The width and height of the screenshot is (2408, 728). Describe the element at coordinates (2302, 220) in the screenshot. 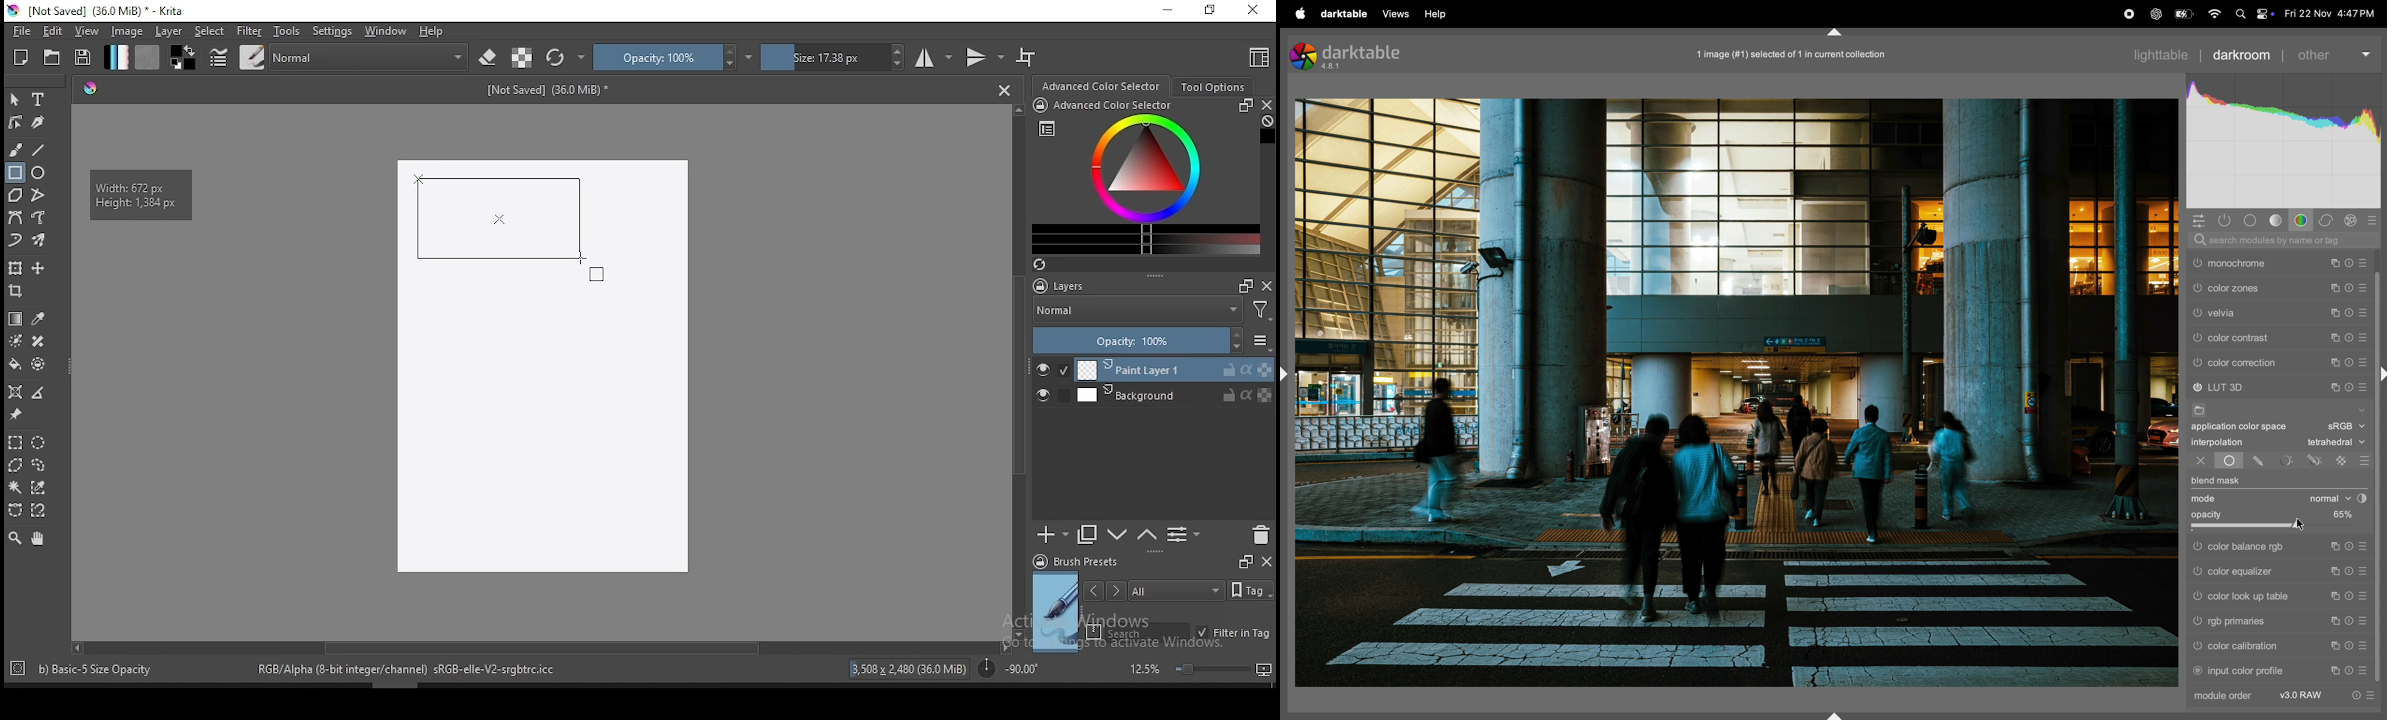

I see `color` at that location.